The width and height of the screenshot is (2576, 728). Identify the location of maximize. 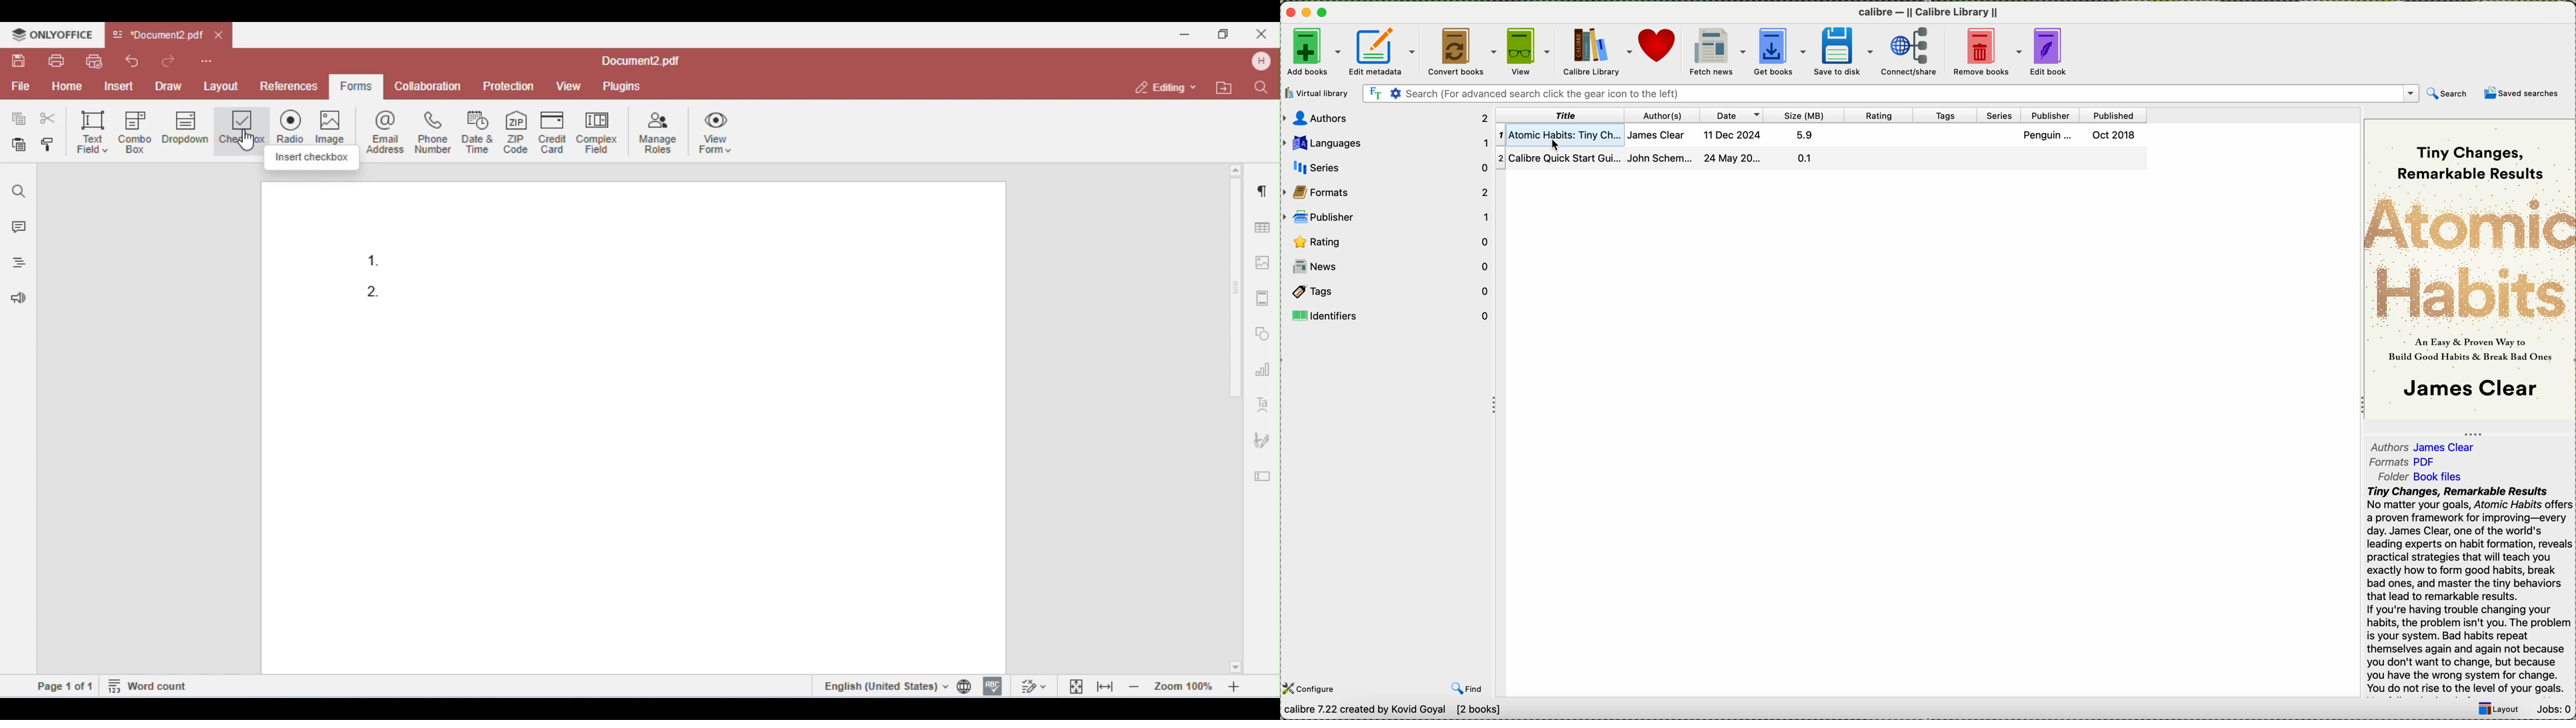
(1324, 12).